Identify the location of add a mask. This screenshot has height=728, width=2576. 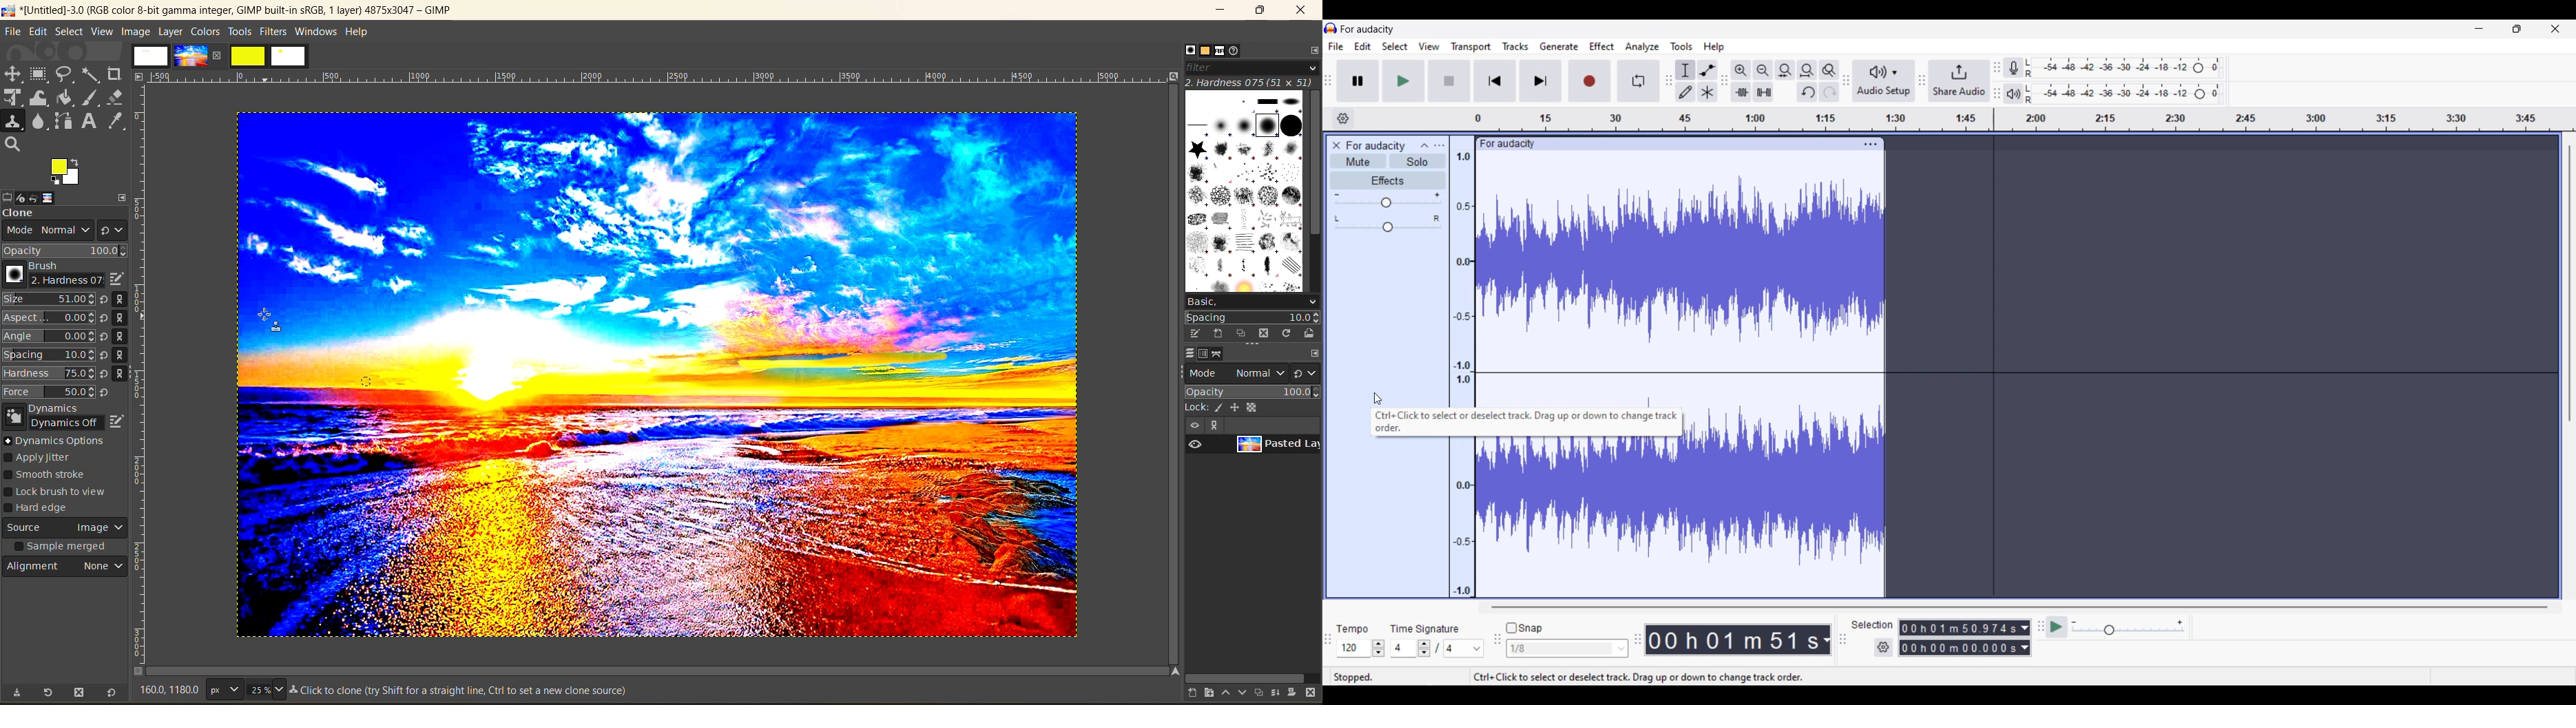
(1294, 693).